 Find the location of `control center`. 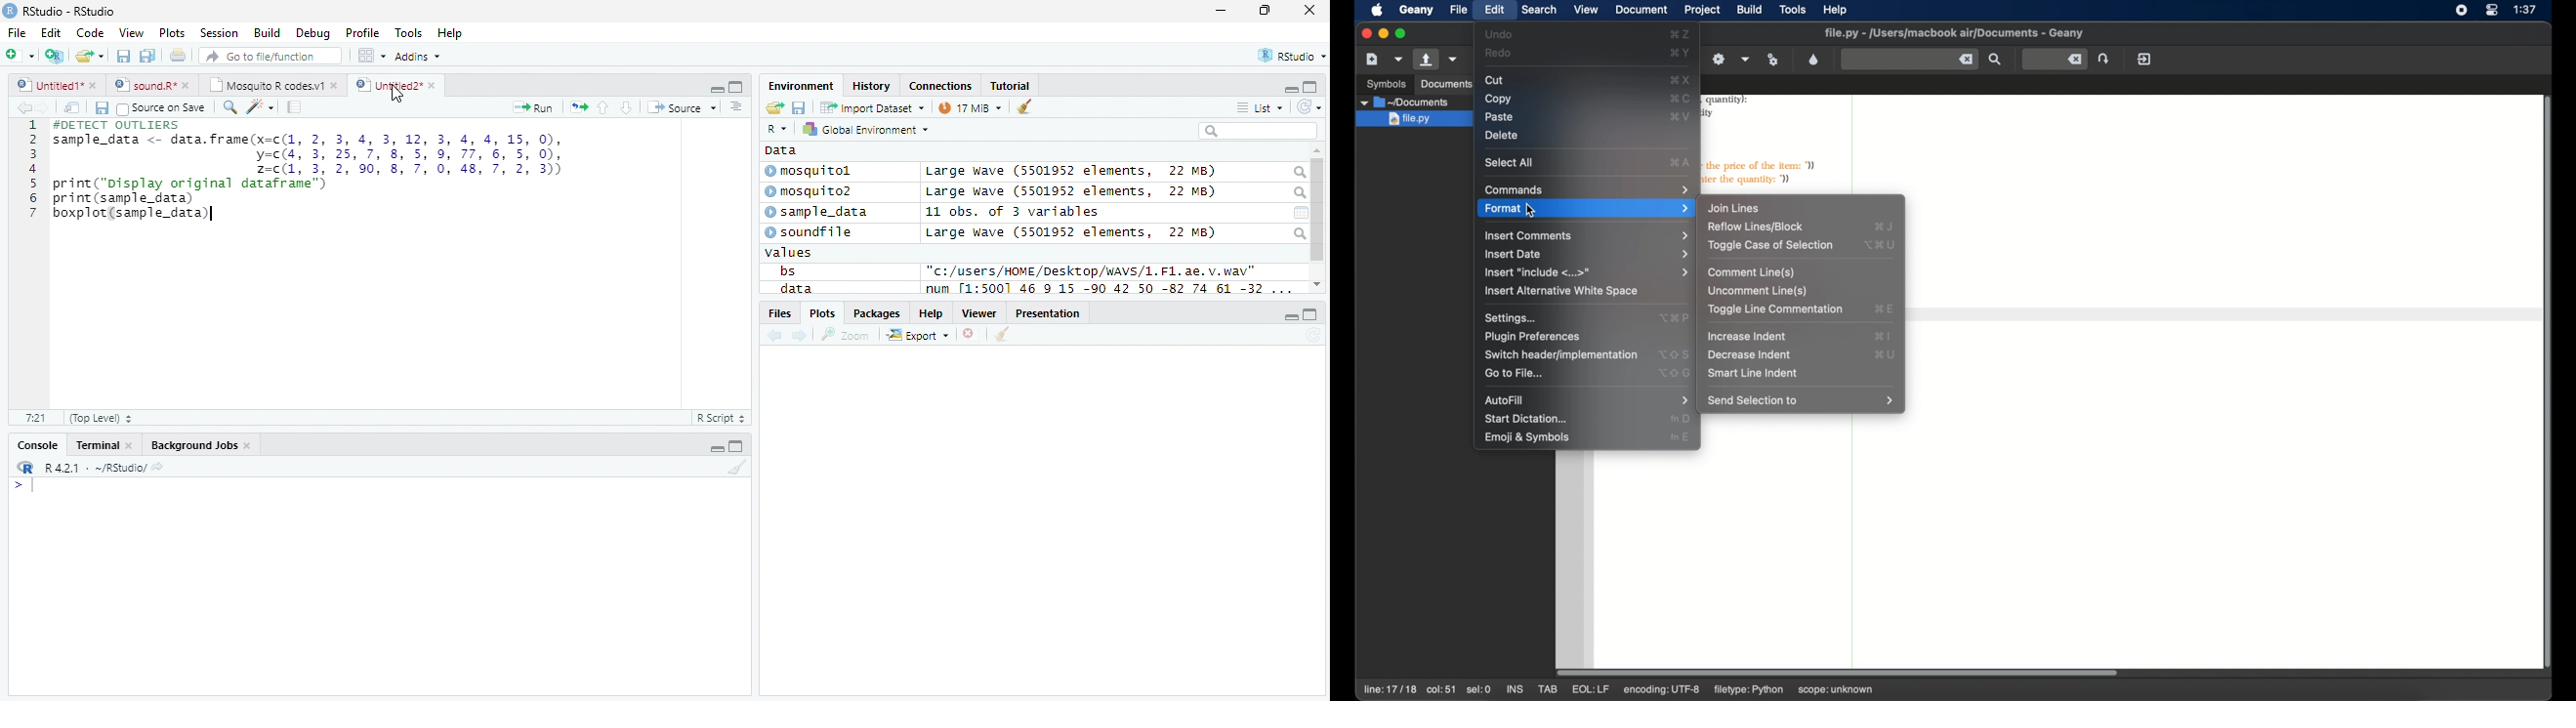

control center is located at coordinates (2492, 10).